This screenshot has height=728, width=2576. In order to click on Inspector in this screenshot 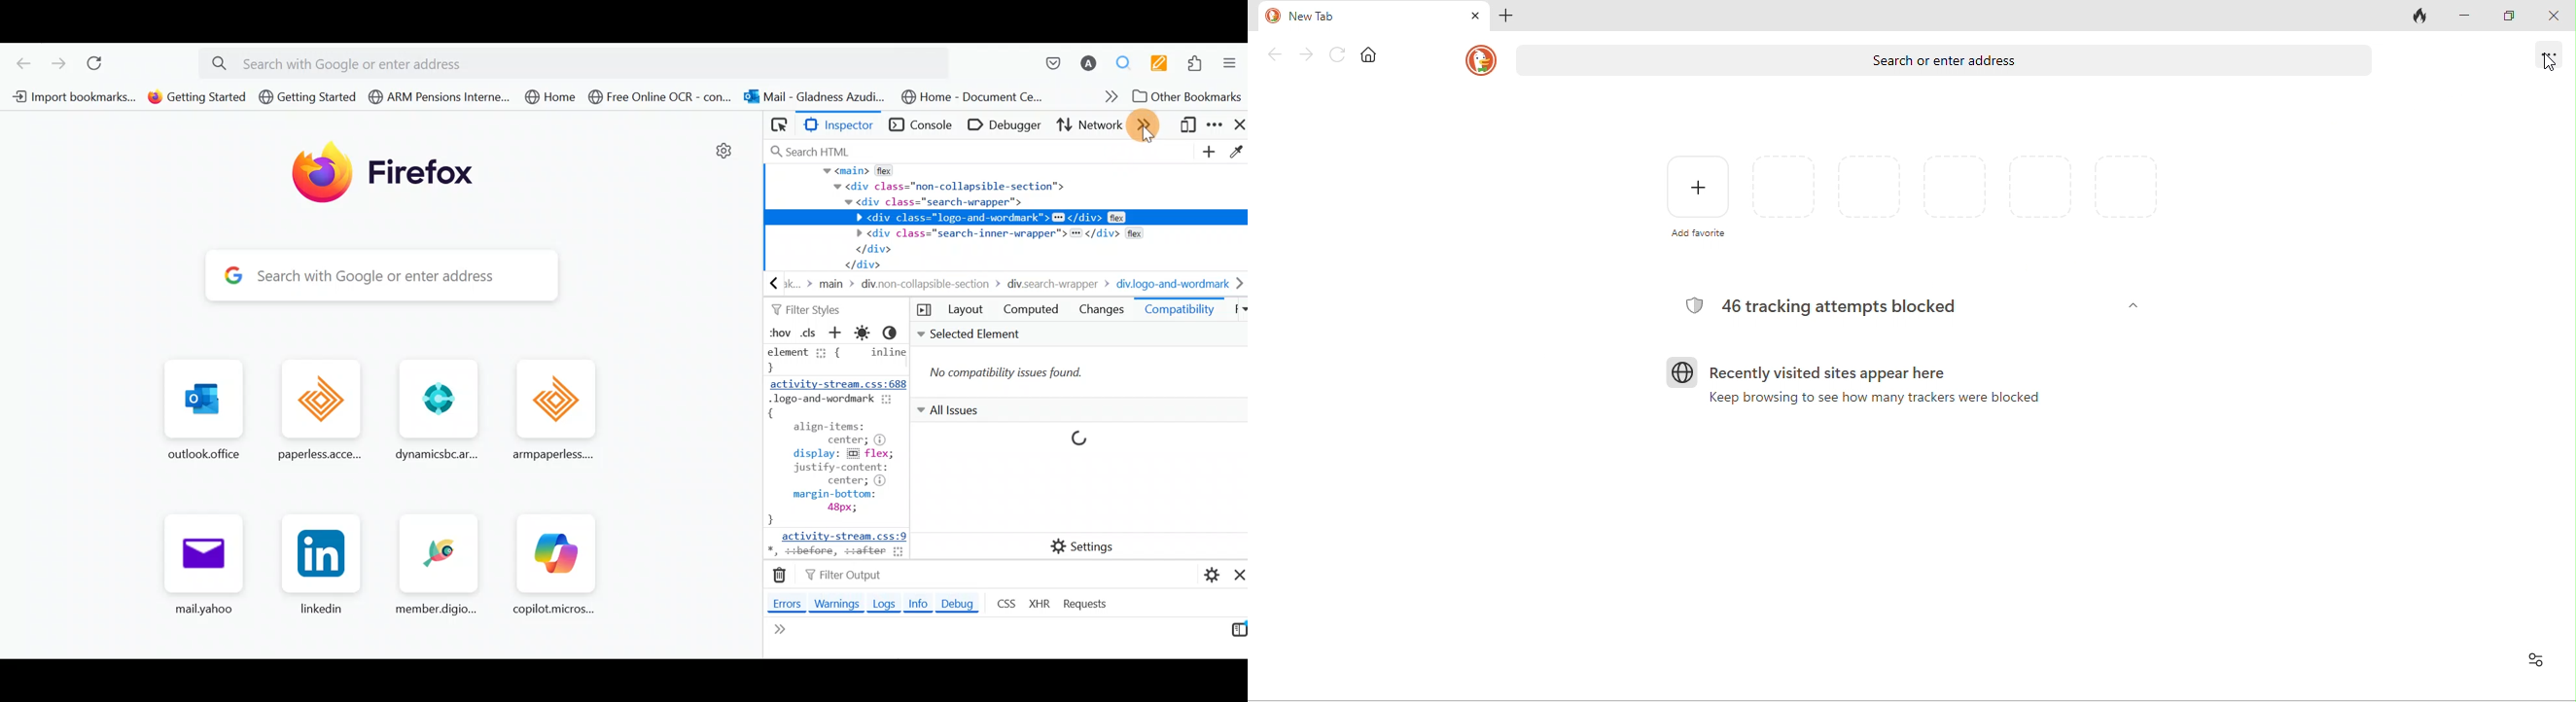, I will do `click(844, 125)`.